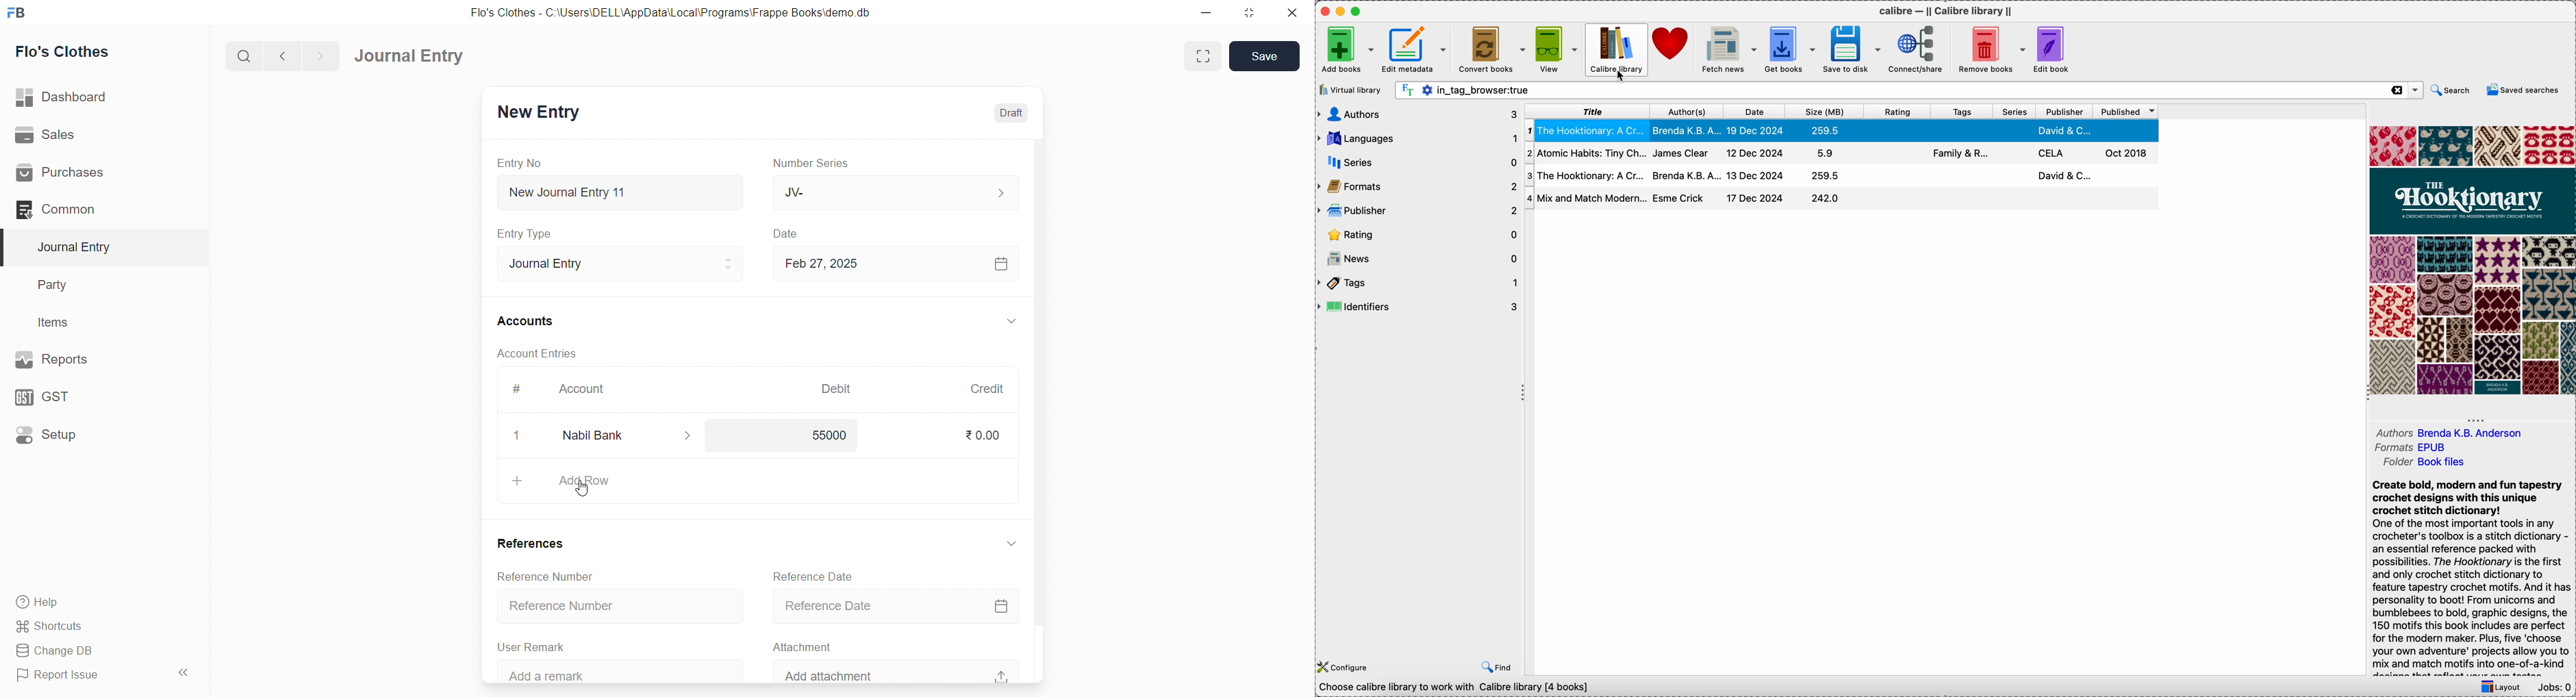 The width and height of the screenshot is (2576, 700). I want to click on Account Entries, so click(538, 352).